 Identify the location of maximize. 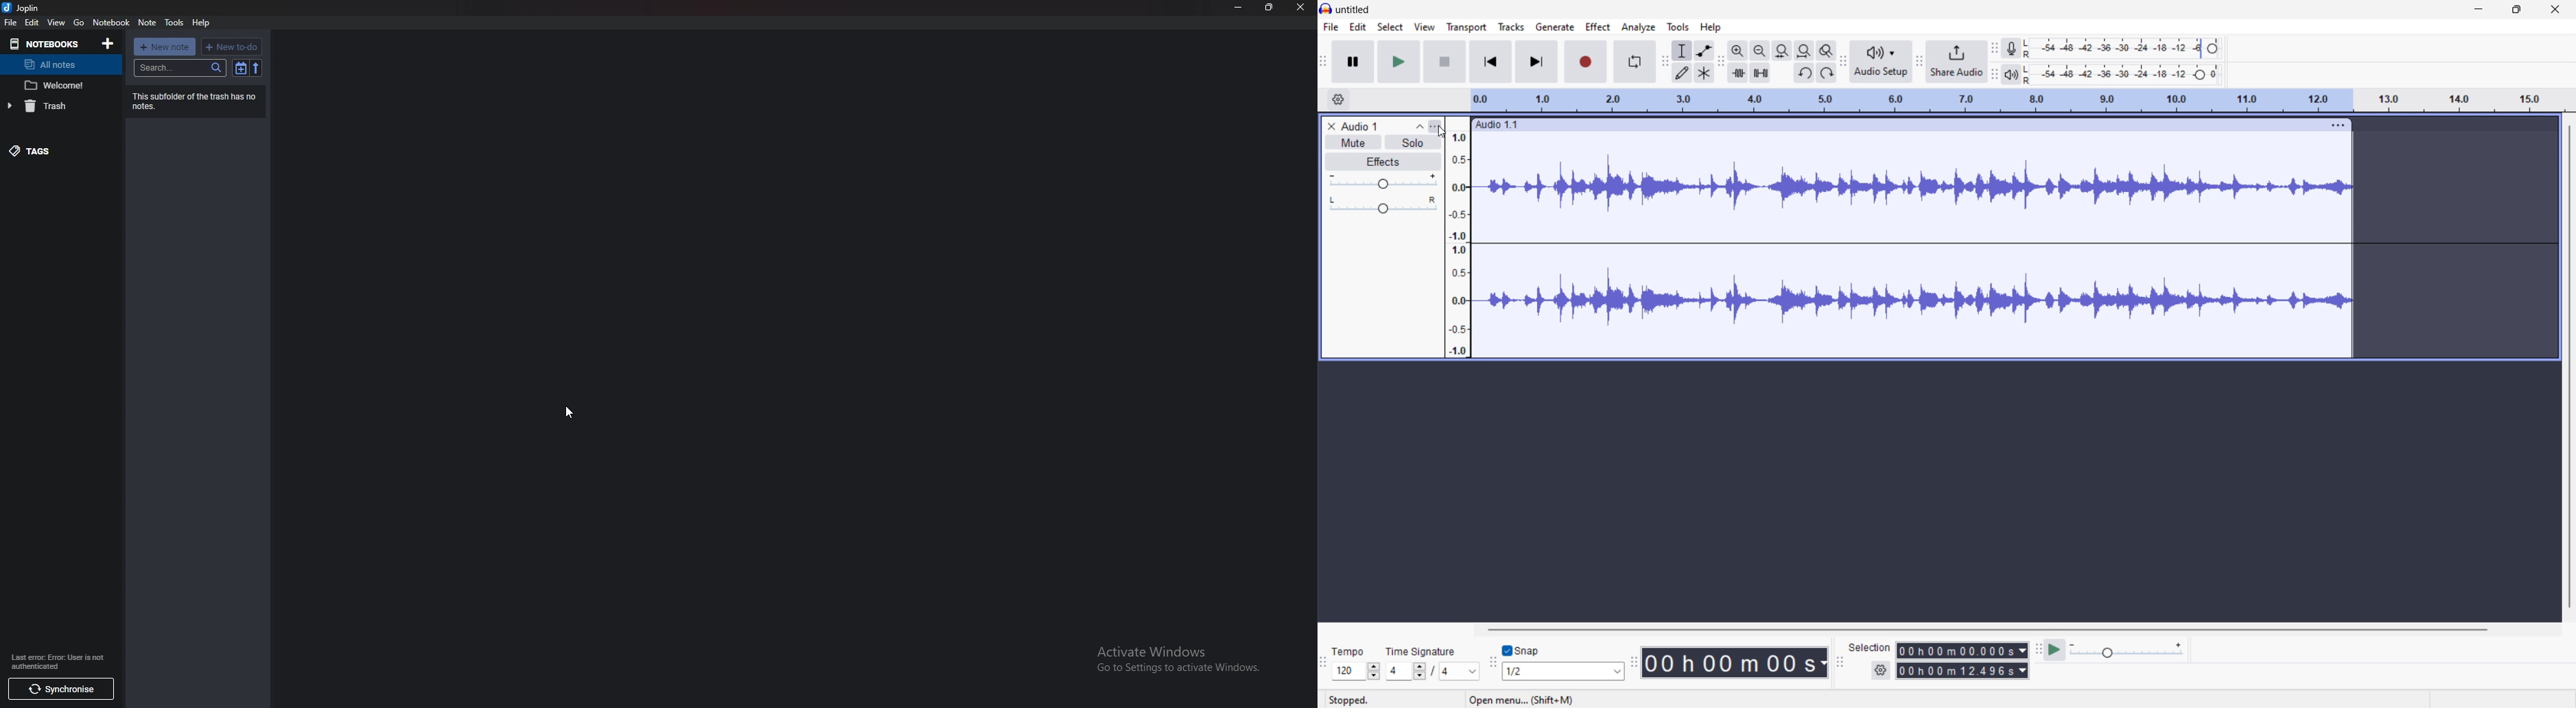
(2519, 10).